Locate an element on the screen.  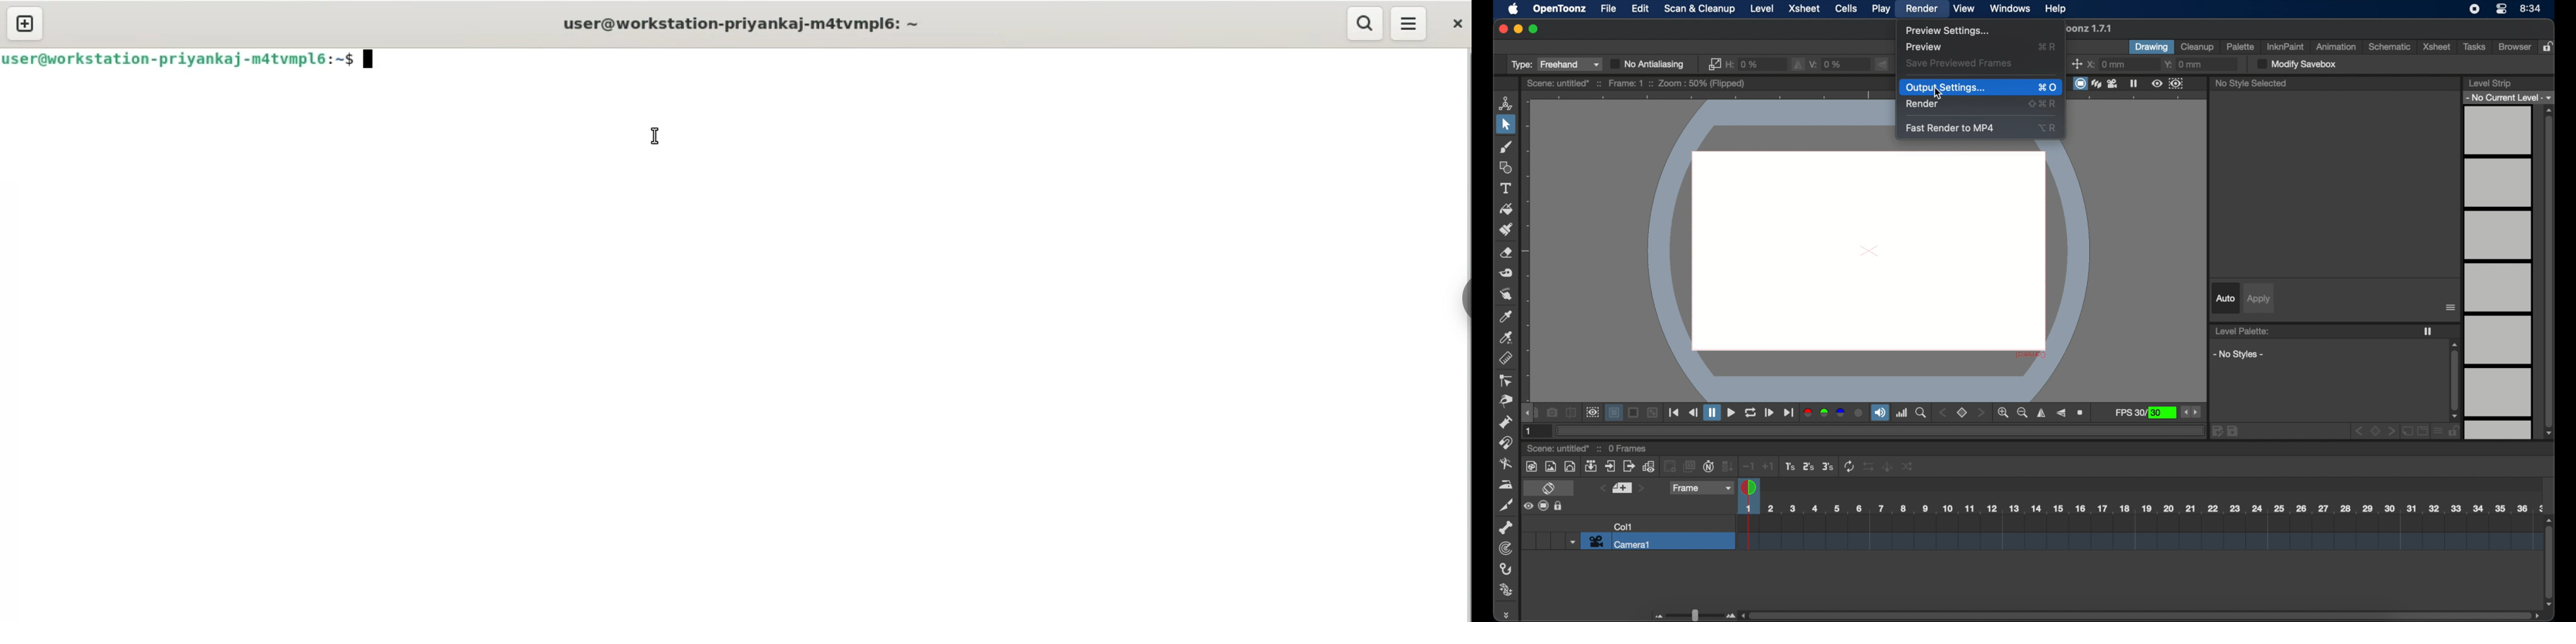
 is located at coordinates (1728, 467).